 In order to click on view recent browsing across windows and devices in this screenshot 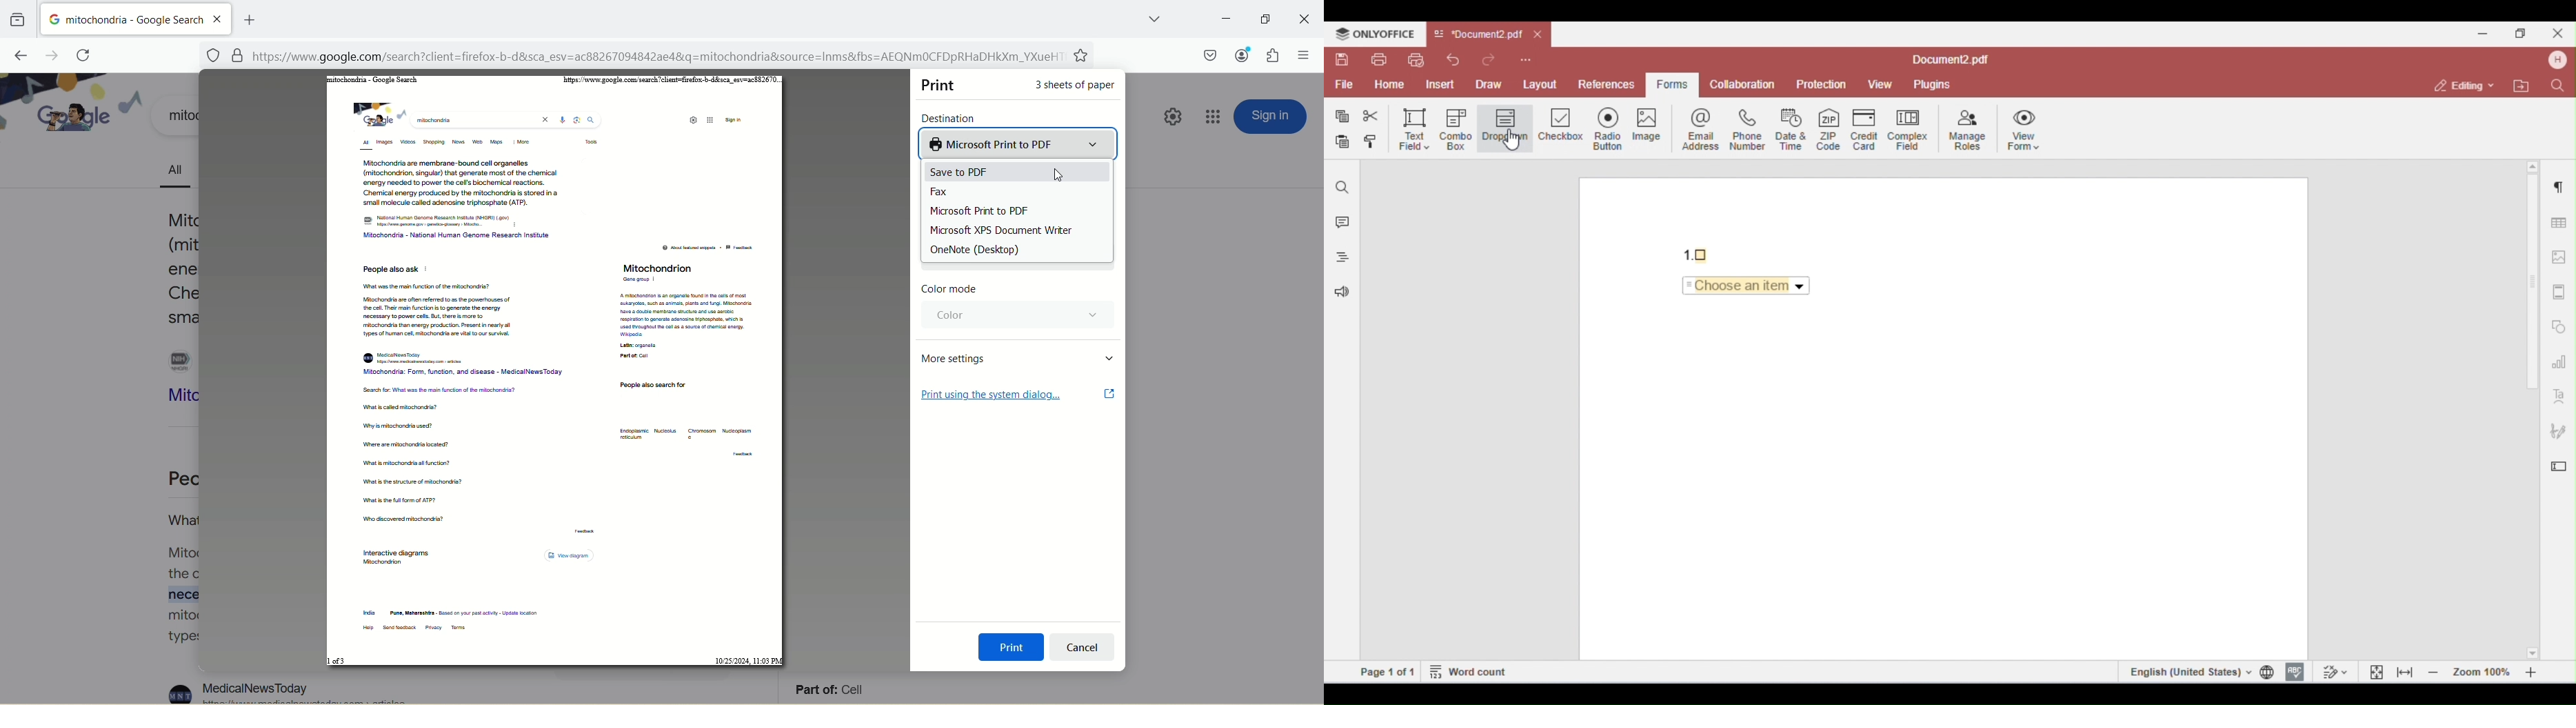, I will do `click(18, 19)`.